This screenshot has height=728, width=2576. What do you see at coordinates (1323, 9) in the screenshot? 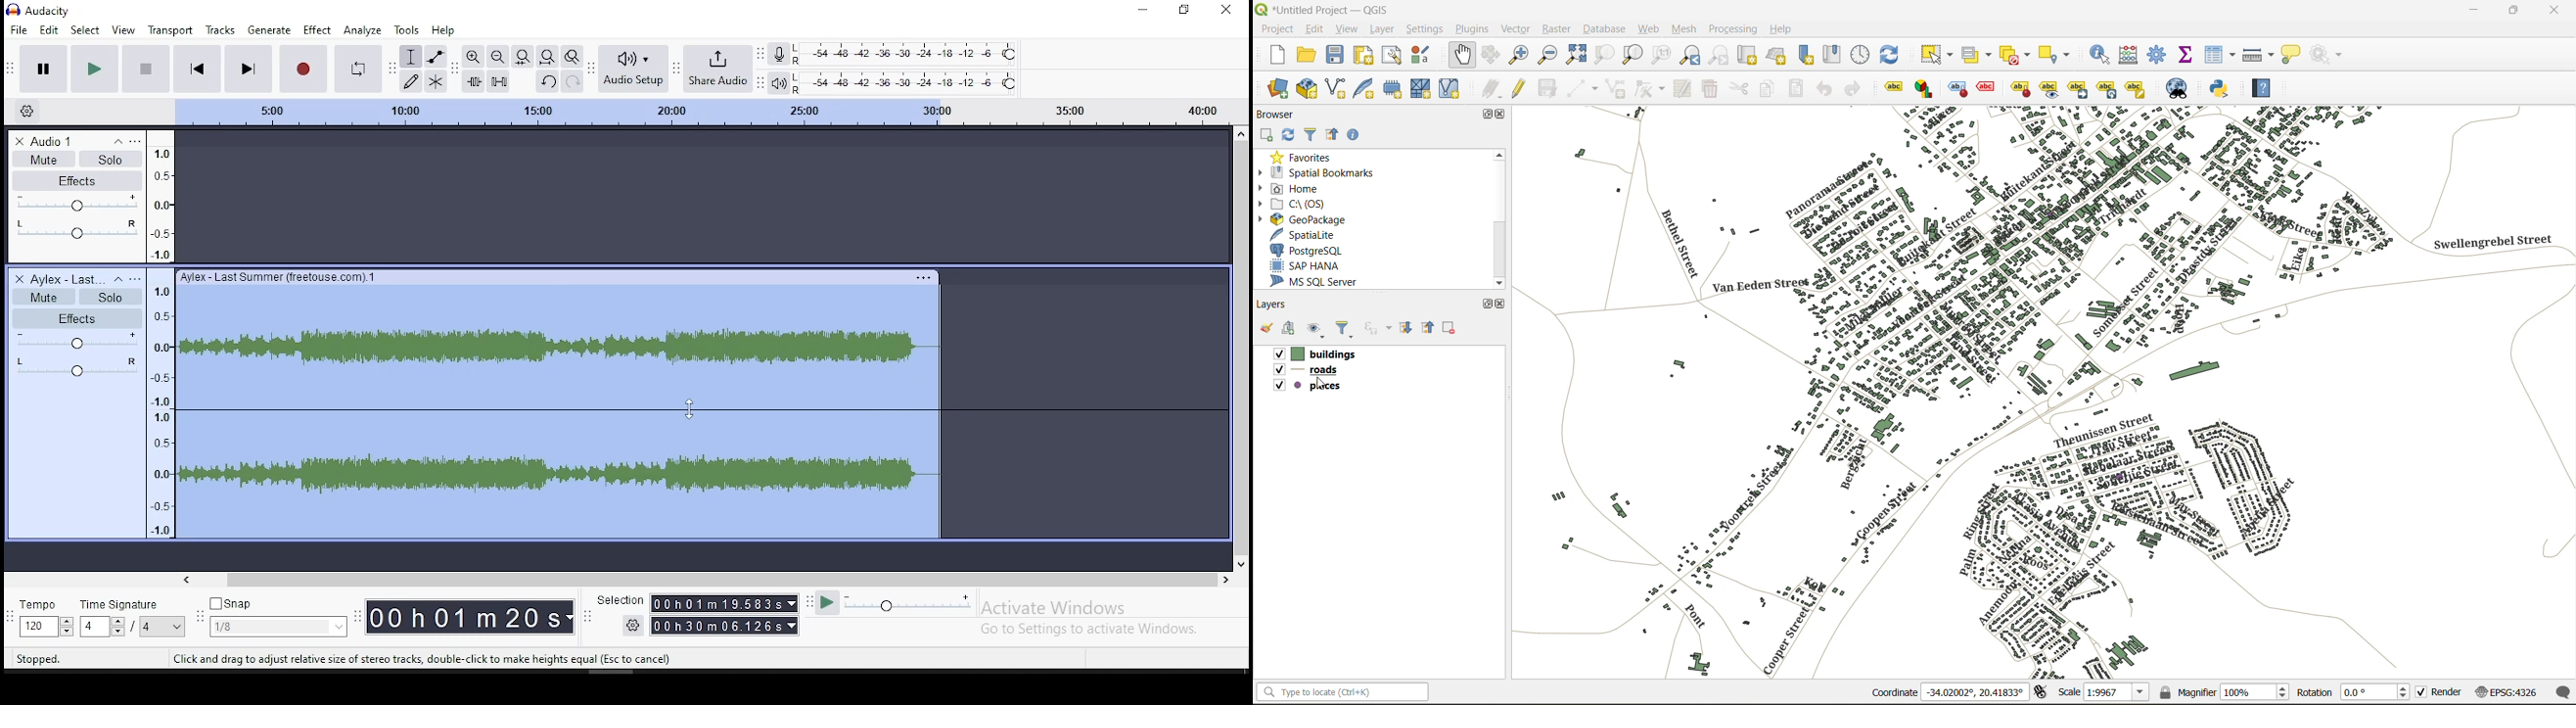
I see `file name and app name` at bounding box center [1323, 9].